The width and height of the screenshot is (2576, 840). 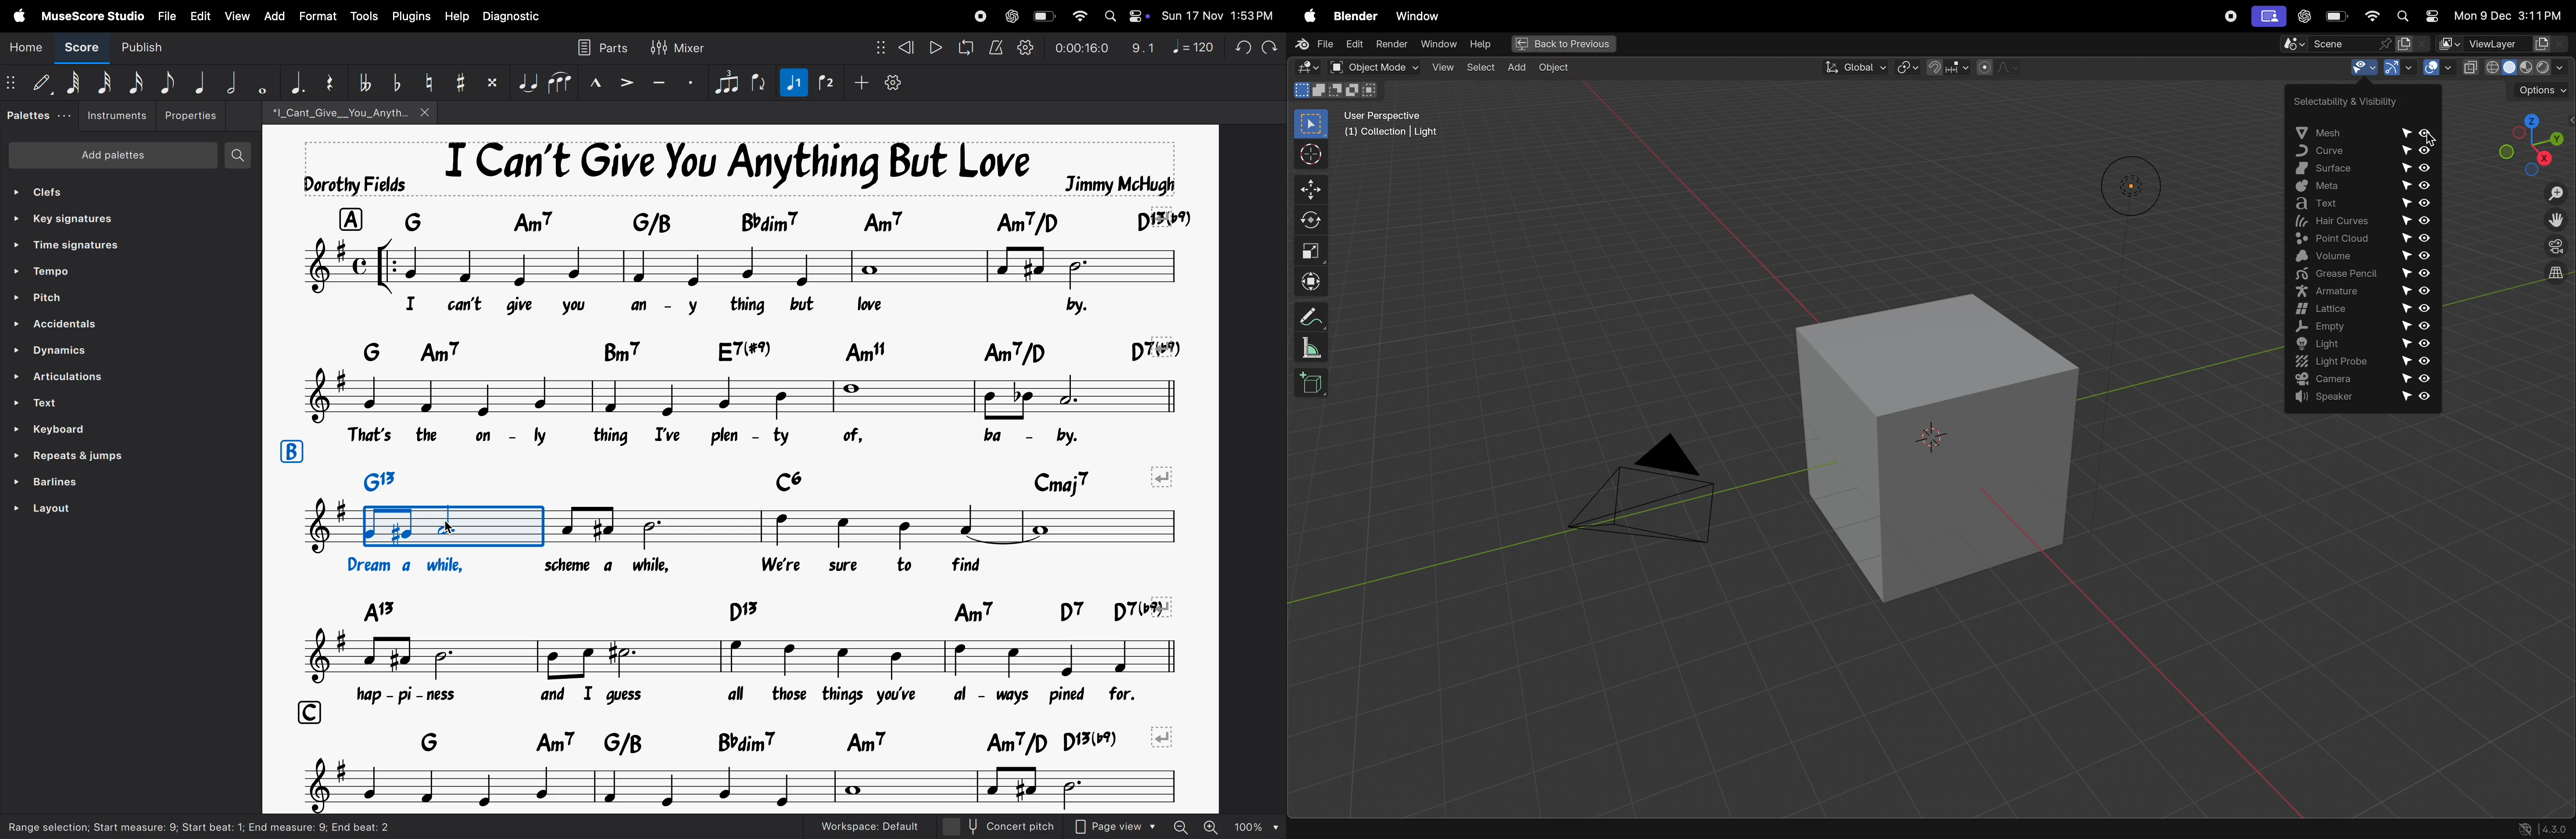 What do you see at coordinates (598, 83) in the screenshot?
I see `marcato` at bounding box center [598, 83].